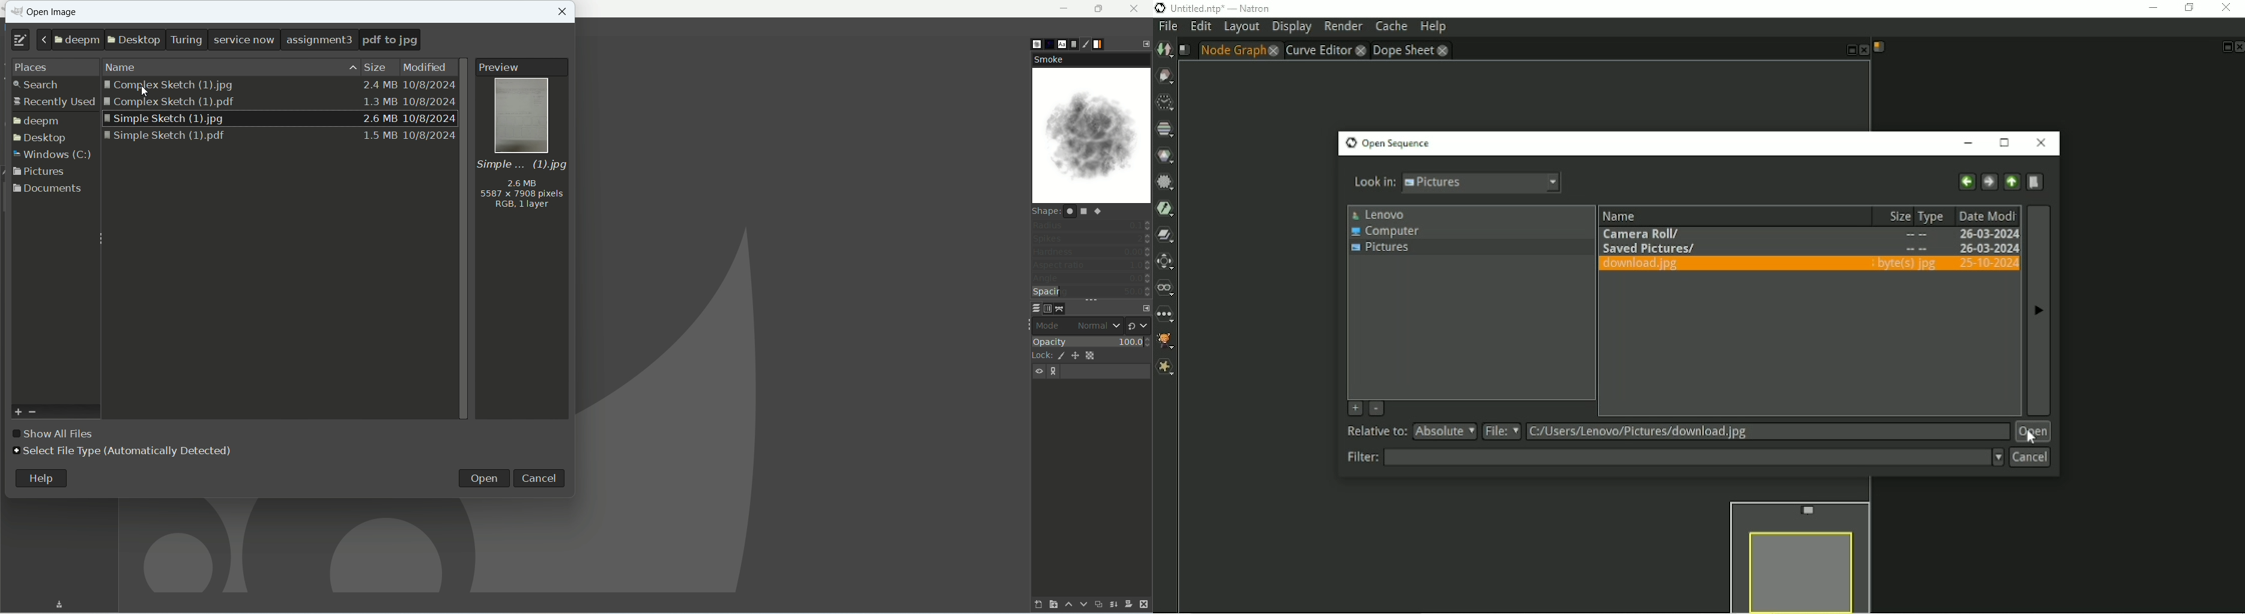 The width and height of the screenshot is (2268, 616). Describe the element at coordinates (278, 85) in the screenshot. I see `| Complex Sketch` at that location.